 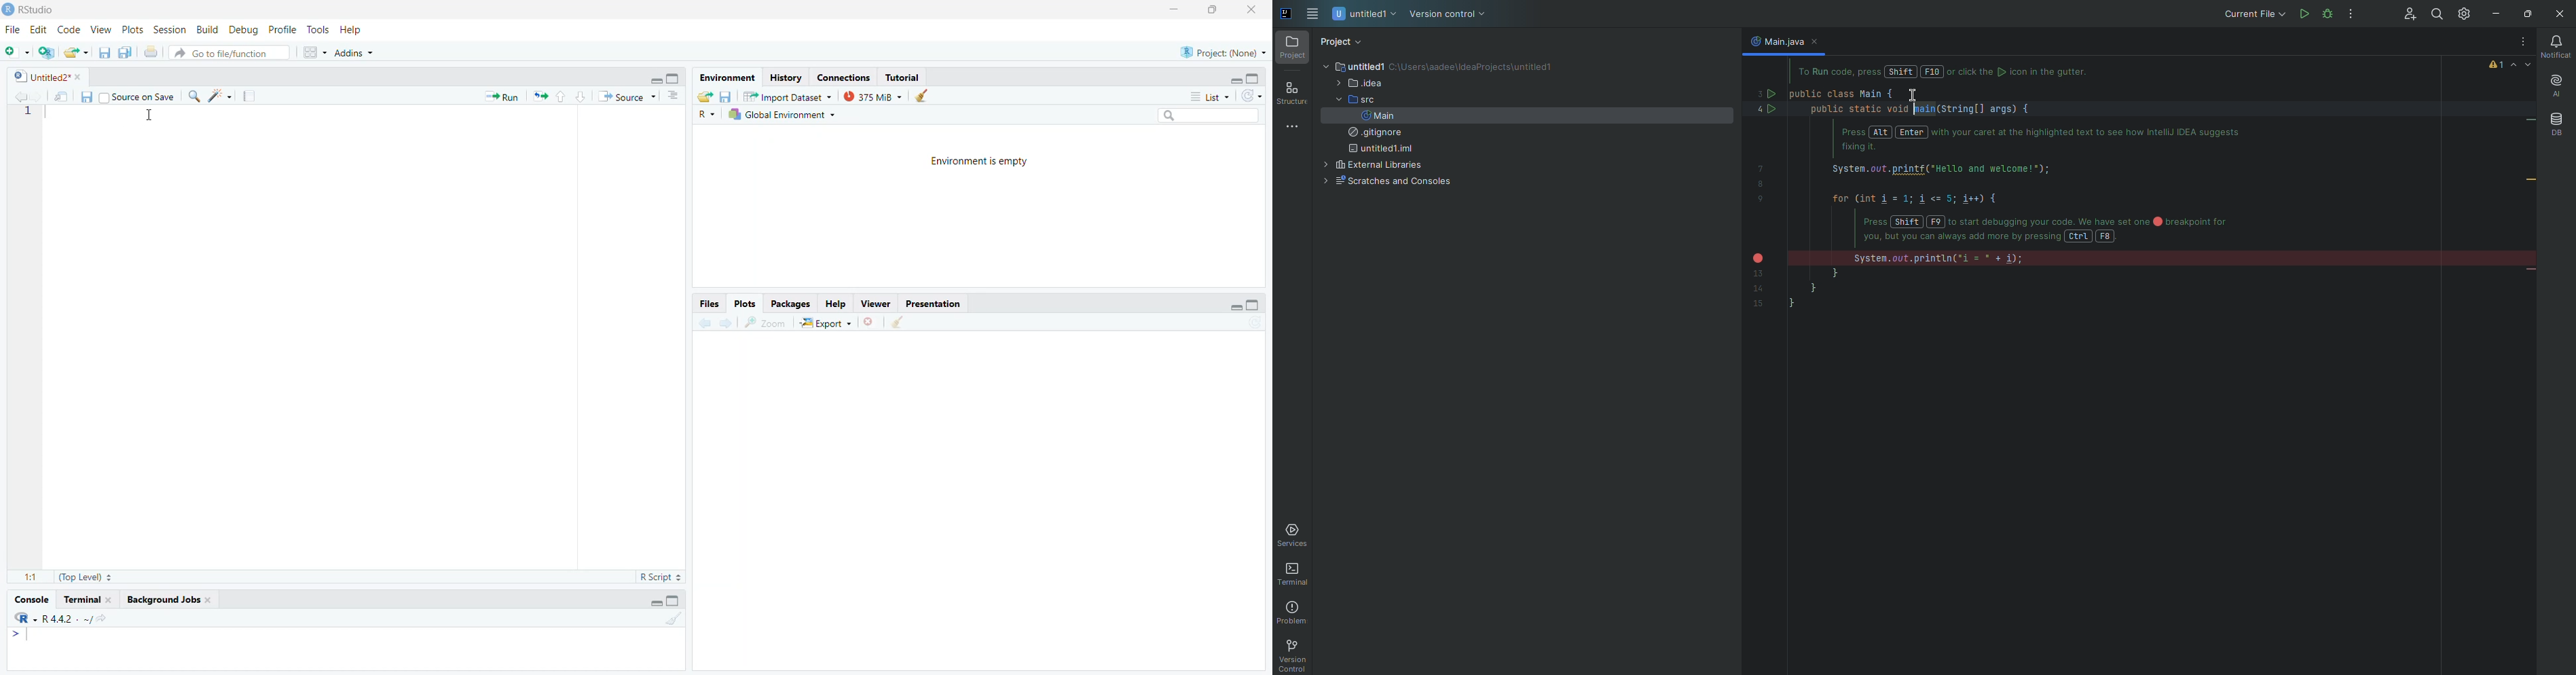 I want to click on terminal, so click(x=89, y=599).